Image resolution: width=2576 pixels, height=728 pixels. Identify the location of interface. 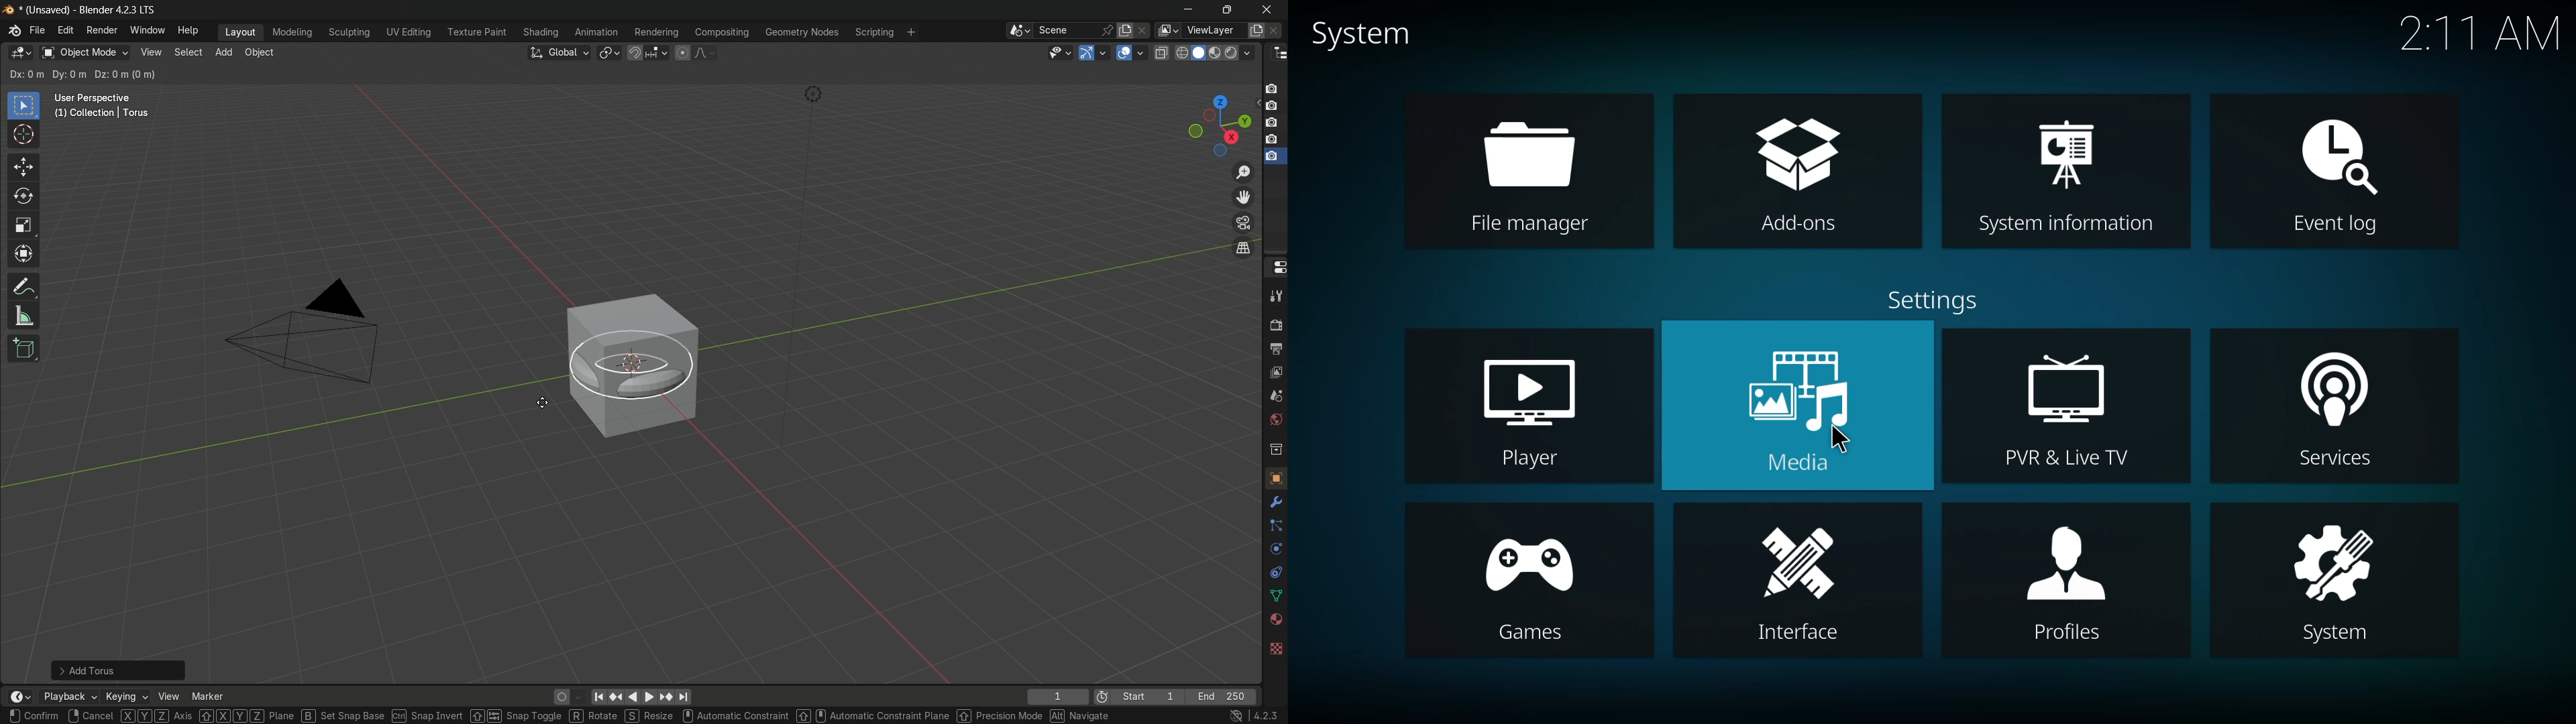
(1796, 579).